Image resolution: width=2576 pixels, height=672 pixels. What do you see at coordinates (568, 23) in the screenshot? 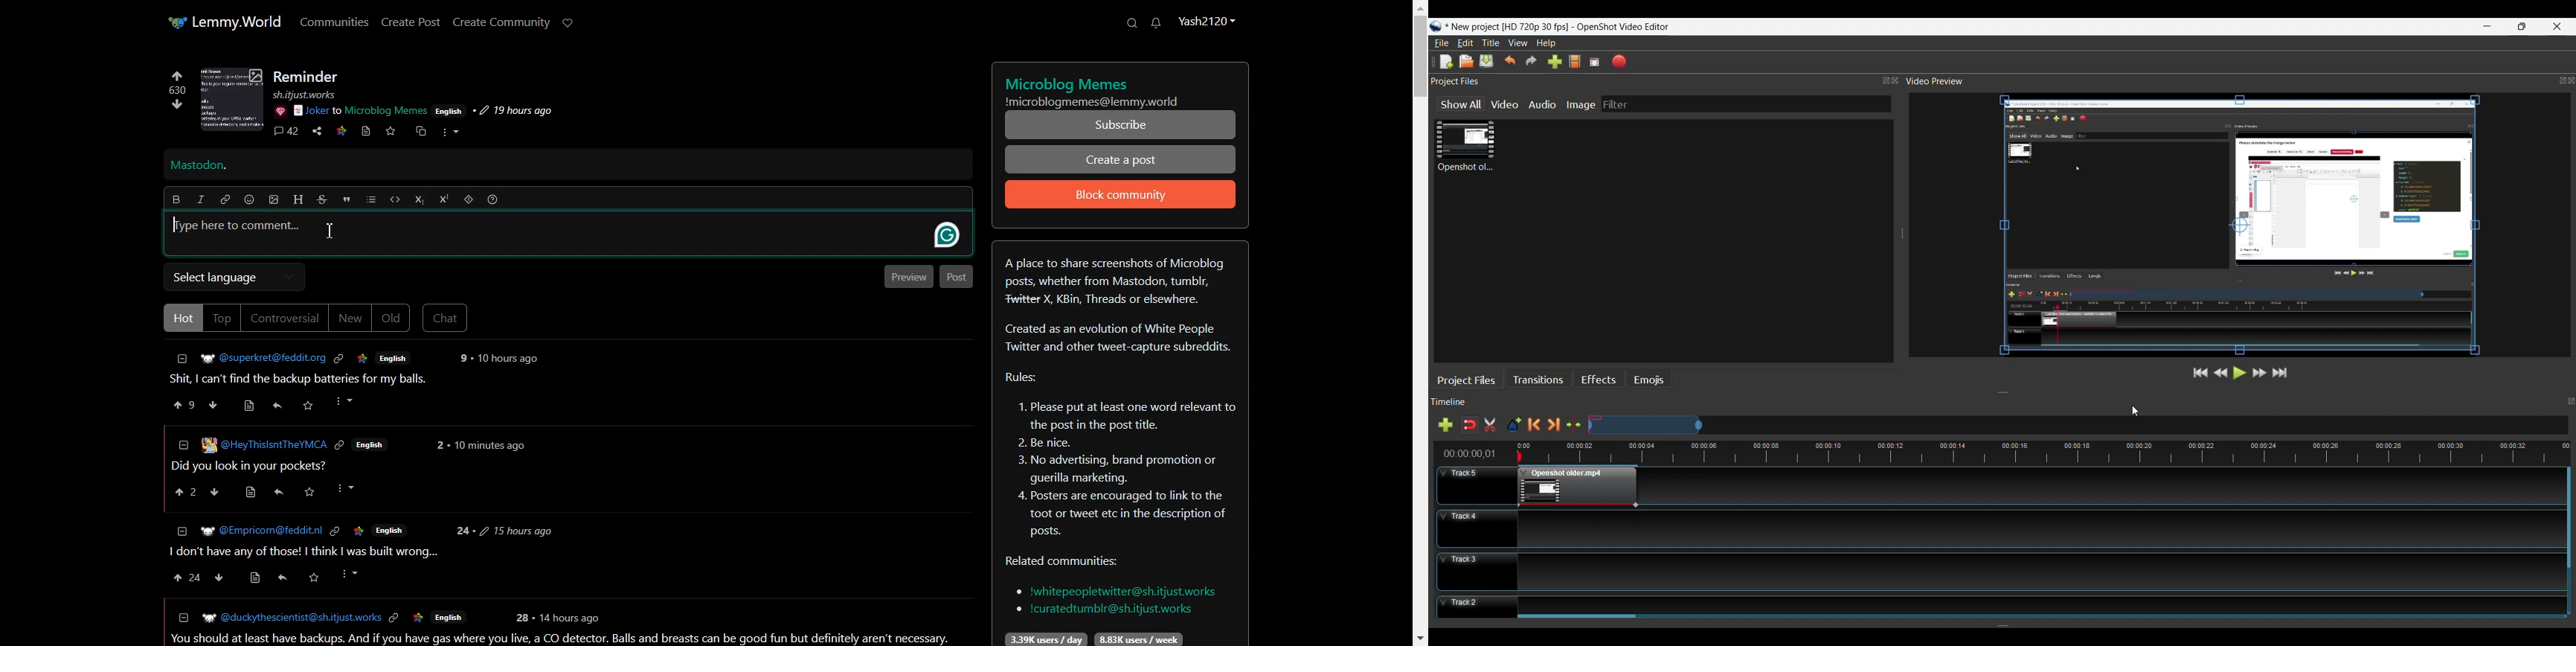
I see `Support Lemmy` at bounding box center [568, 23].